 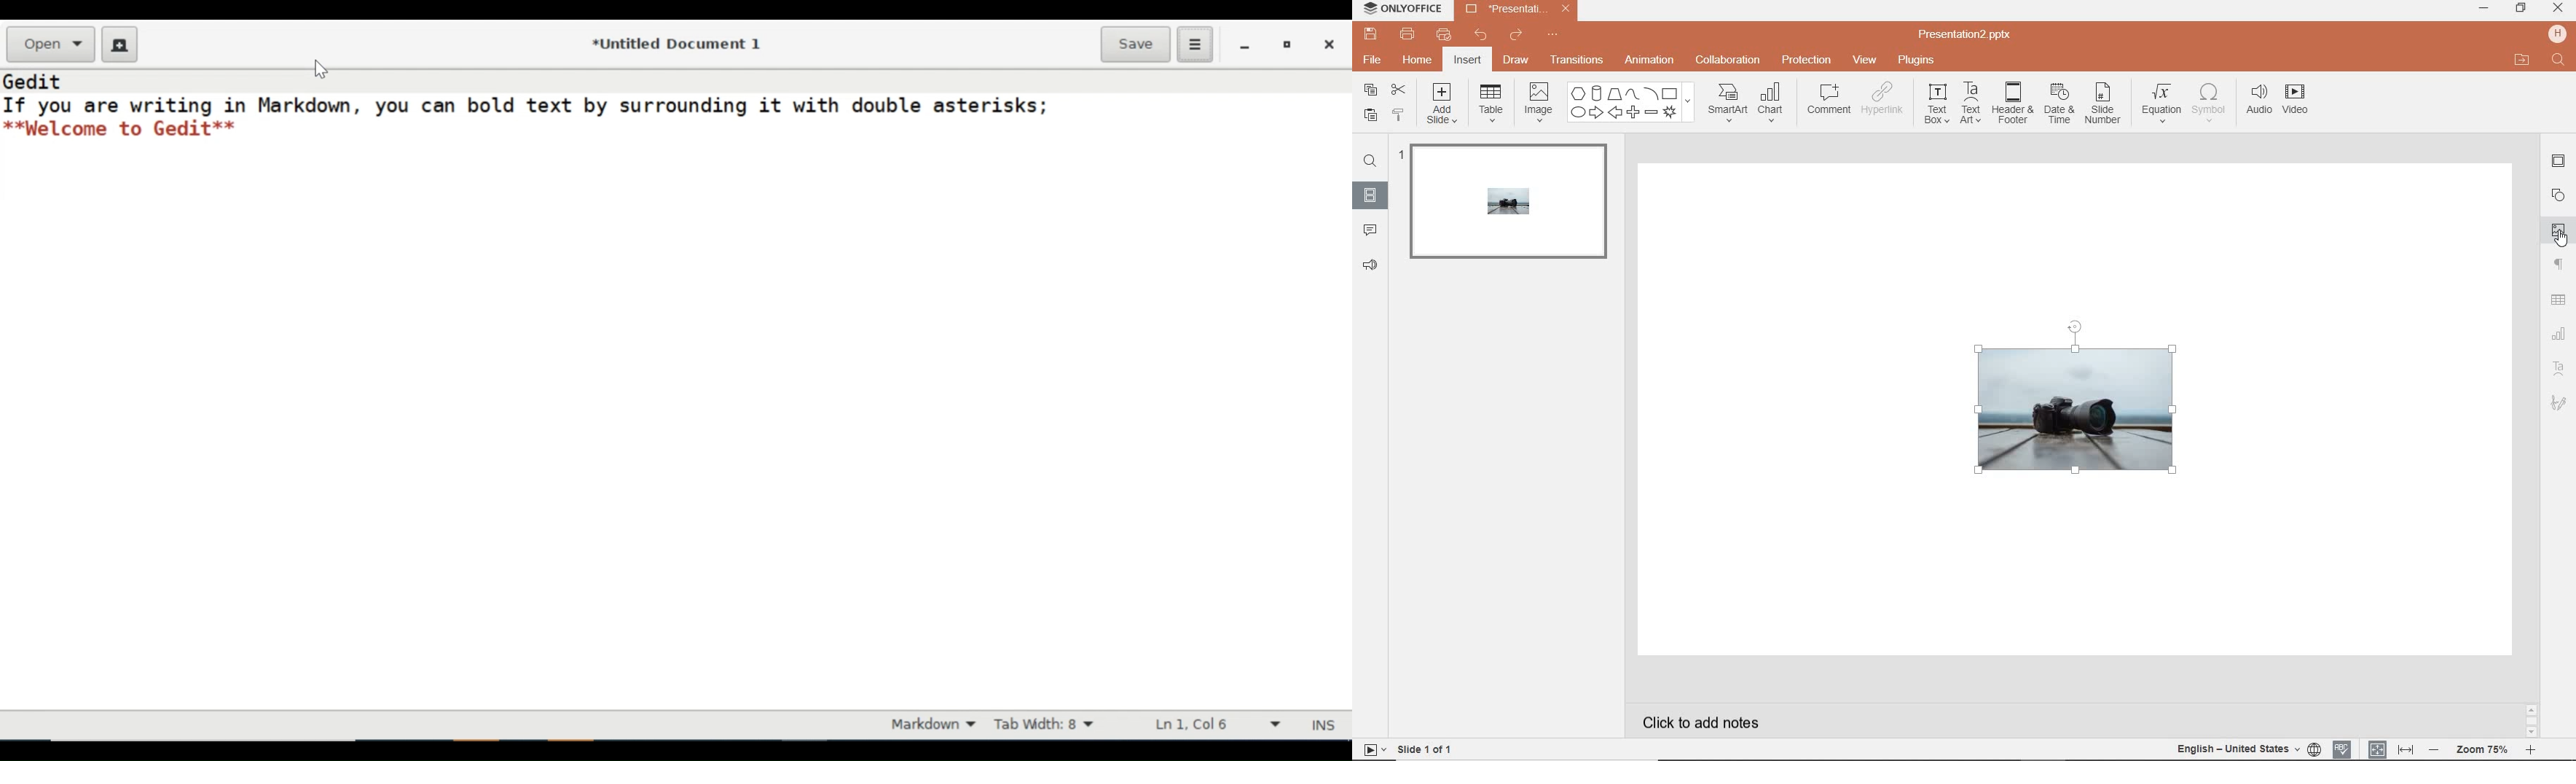 I want to click on audio, so click(x=2258, y=102).